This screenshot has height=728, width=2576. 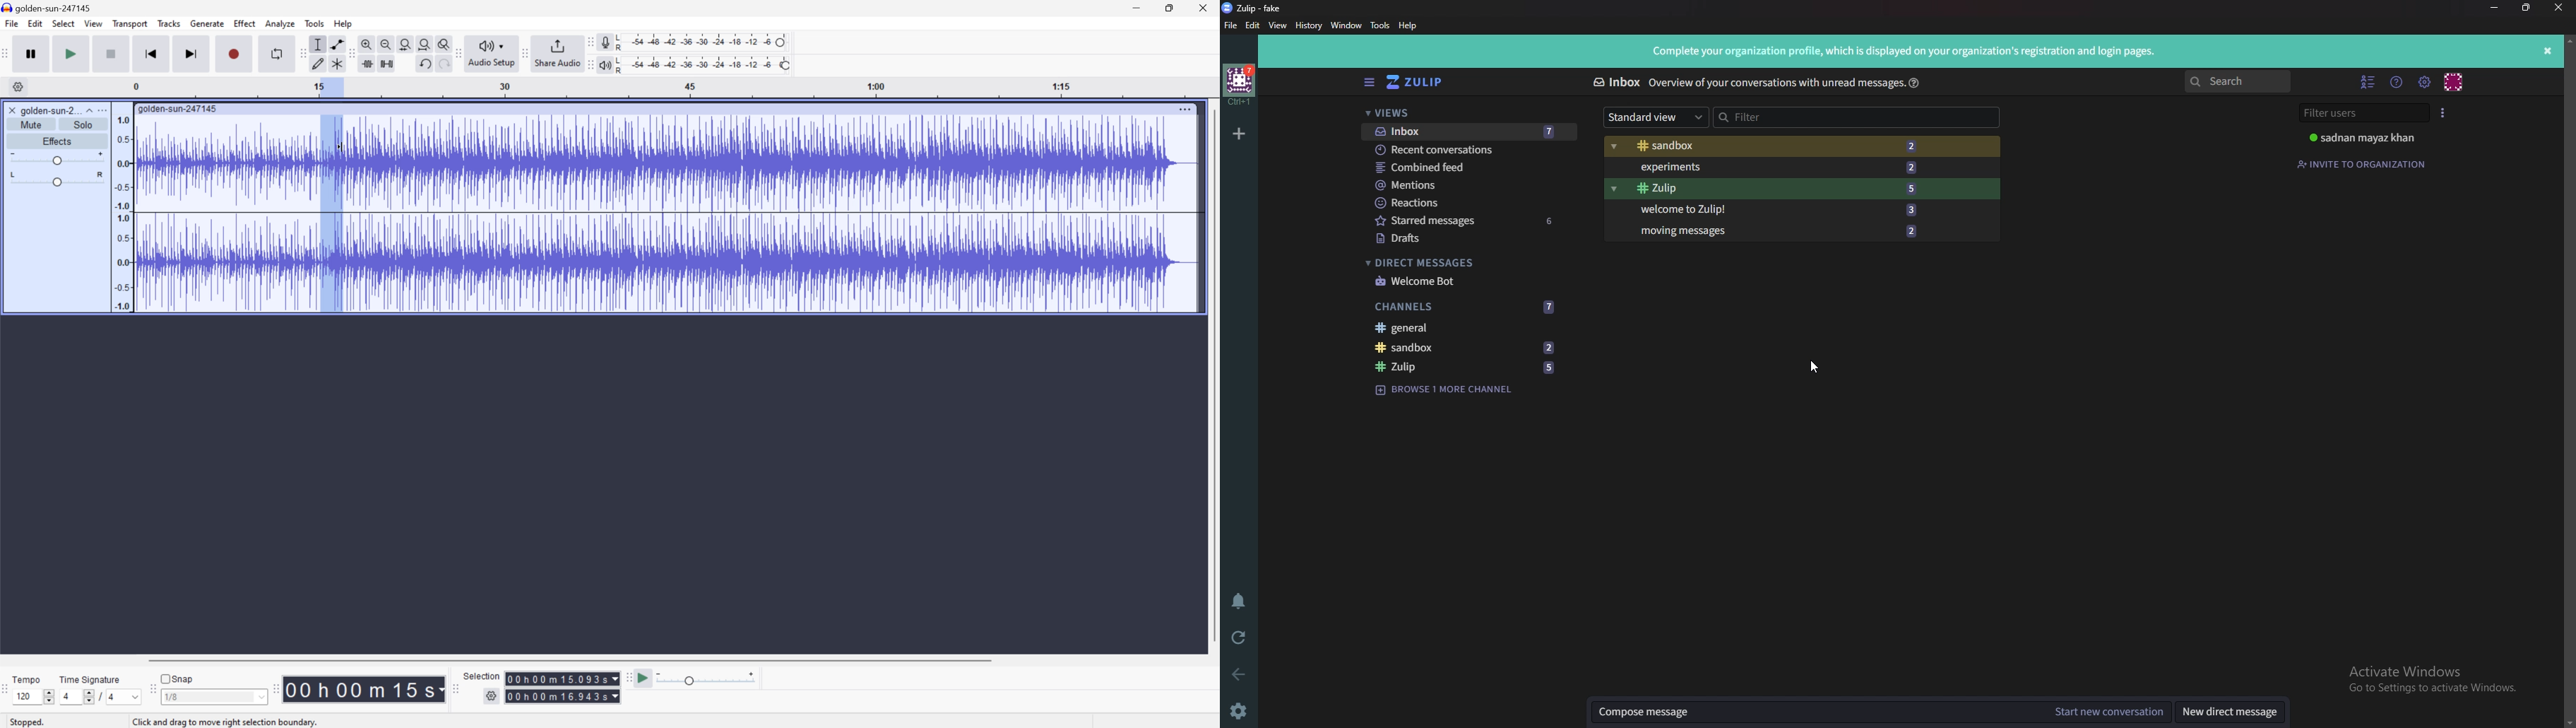 What do you see at coordinates (85, 125) in the screenshot?
I see `Solo` at bounding box center [85, 125].